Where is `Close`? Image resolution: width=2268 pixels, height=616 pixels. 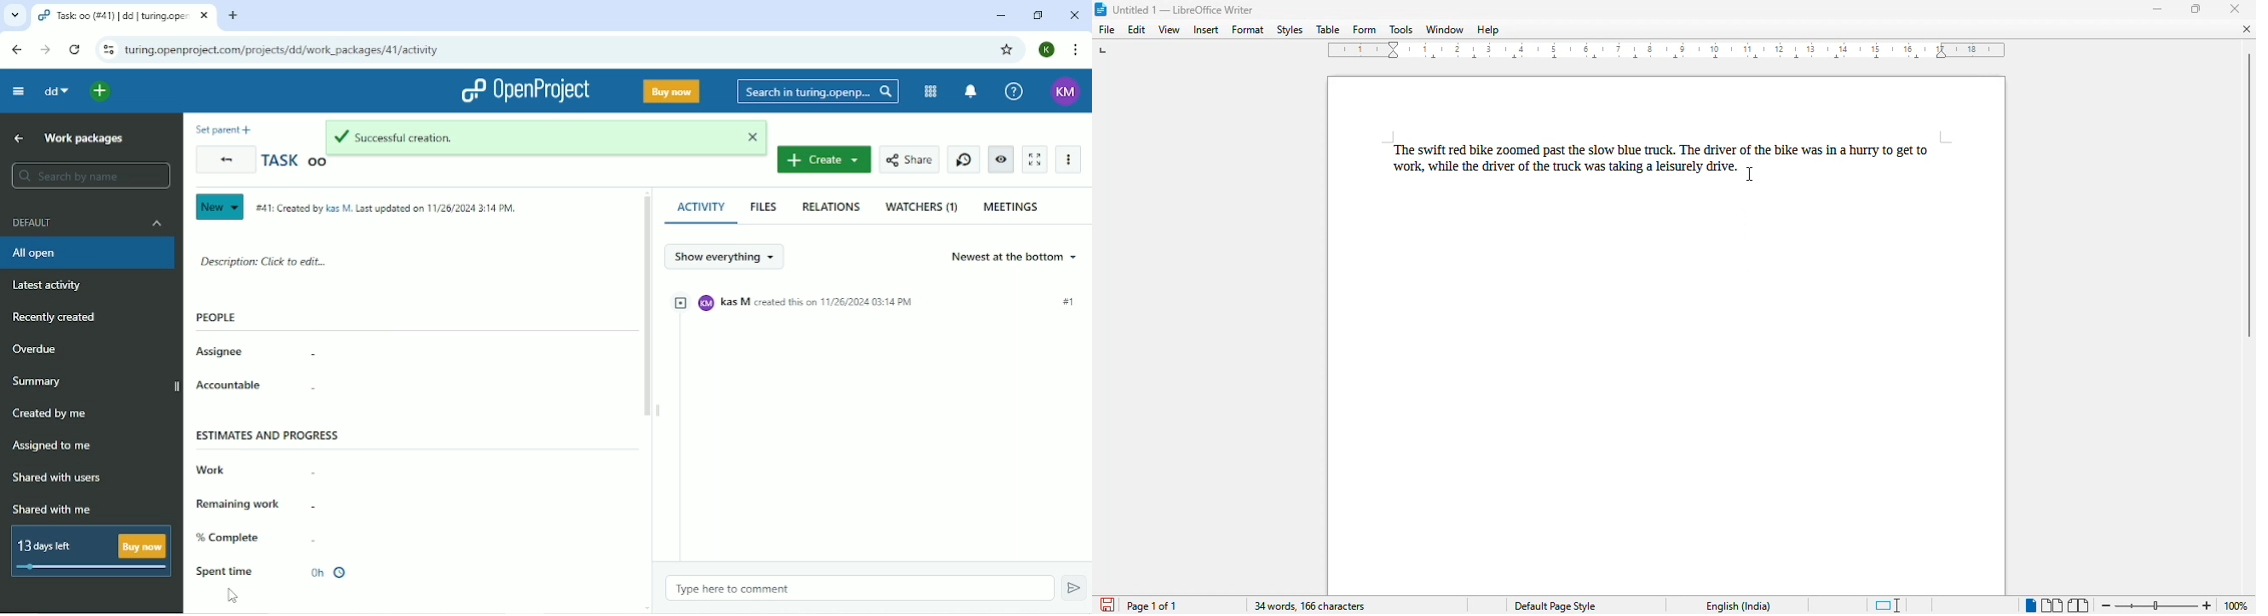
Close is located at coordinates (1076, 15).